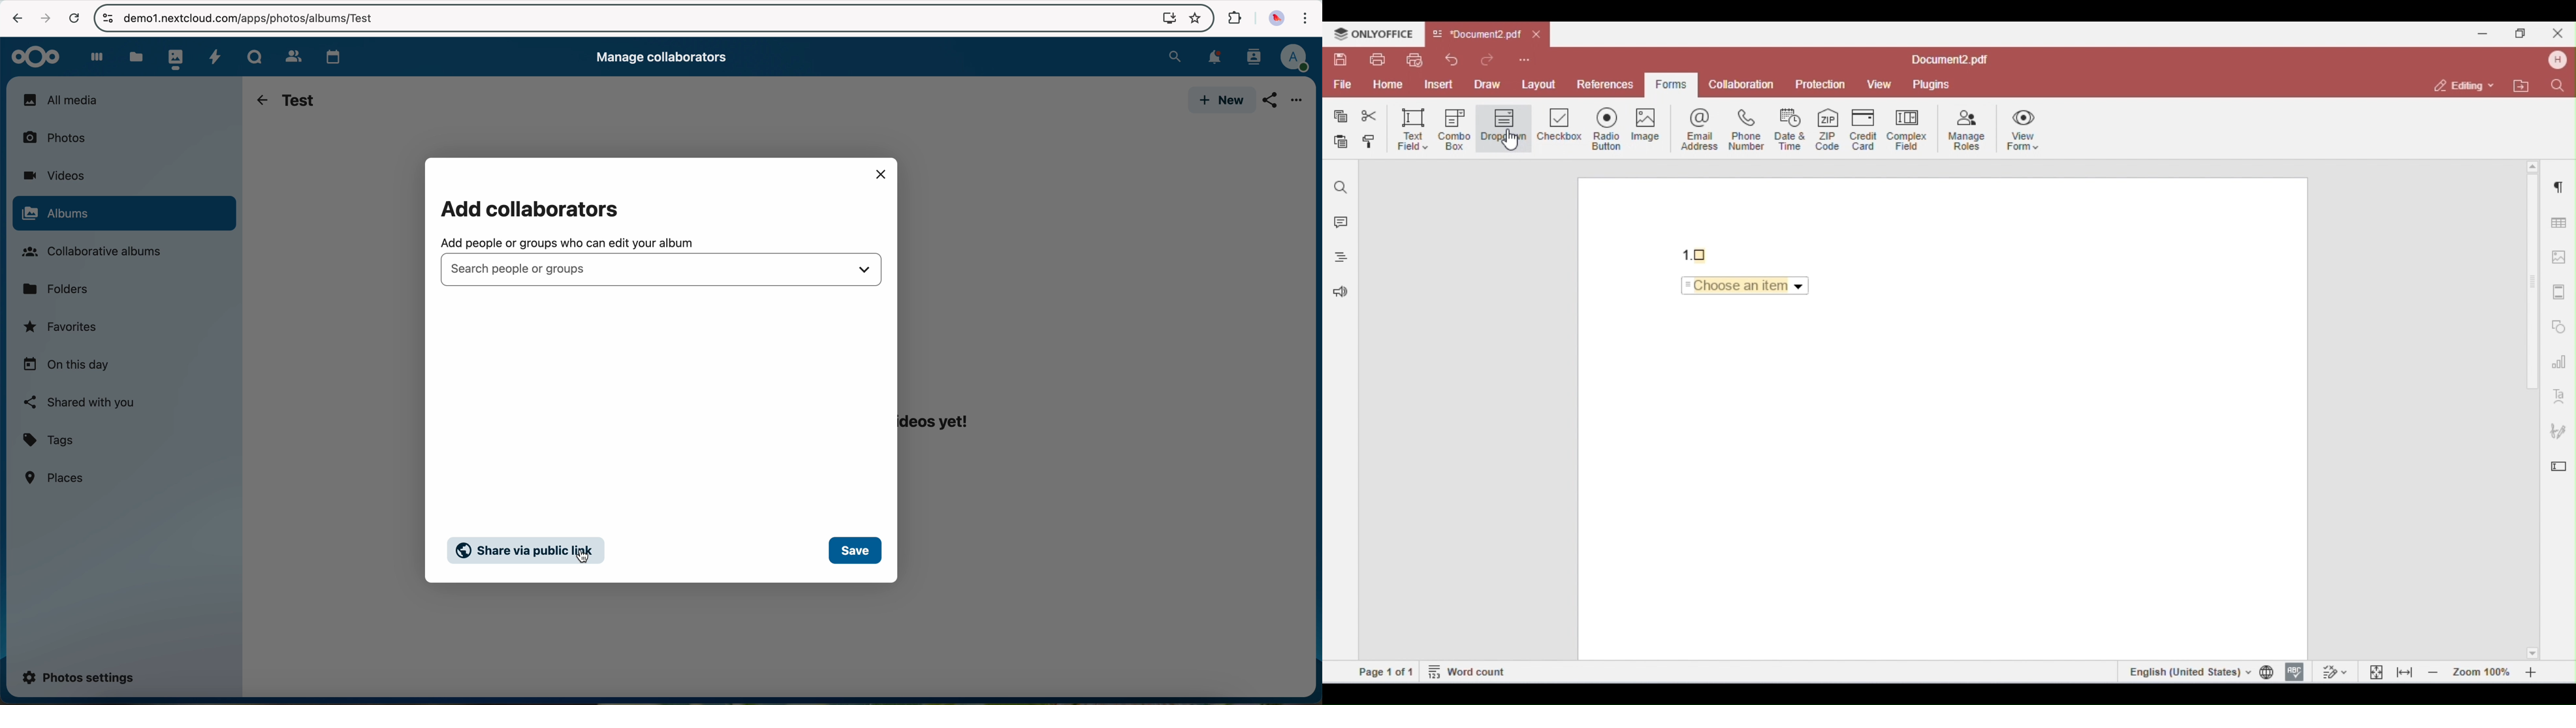 This screenshot has height=728, width=2576. What do you see at coordinates (74, 19) in the screenshot?
I see `cancel` at bounding box center [74, 19].